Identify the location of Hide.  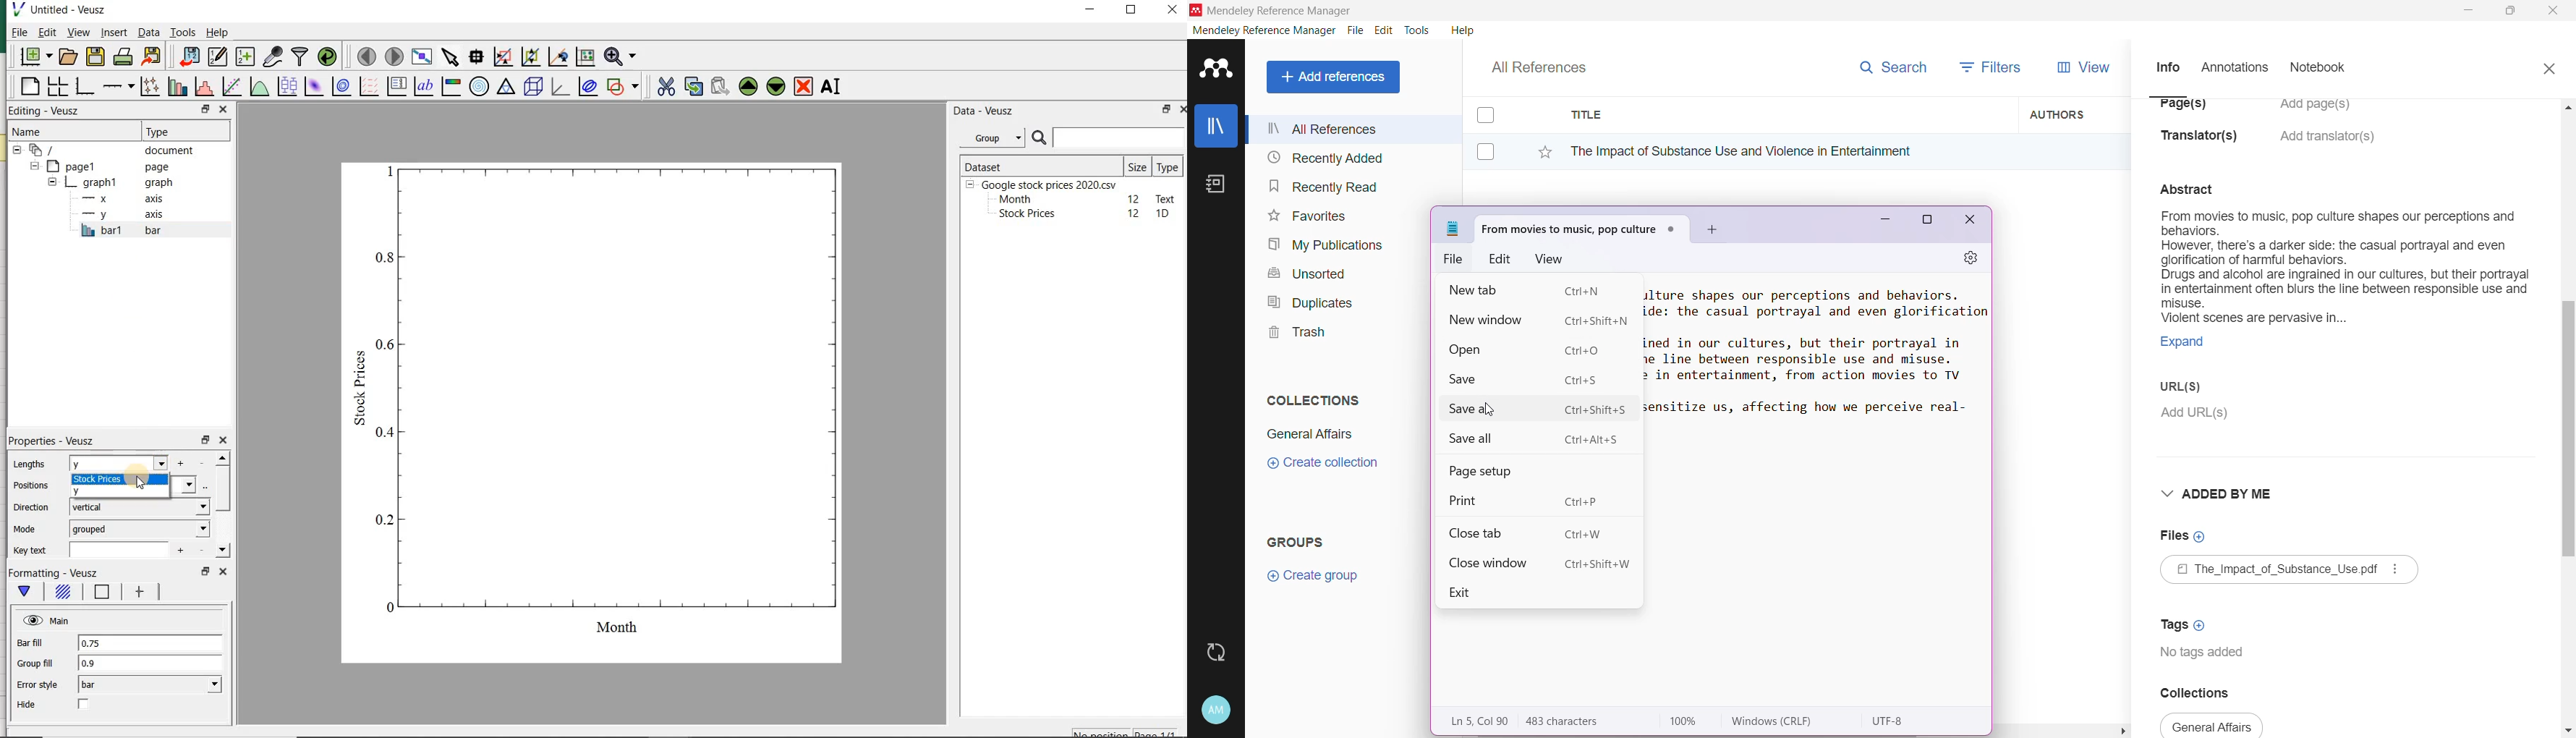
(26, 704).